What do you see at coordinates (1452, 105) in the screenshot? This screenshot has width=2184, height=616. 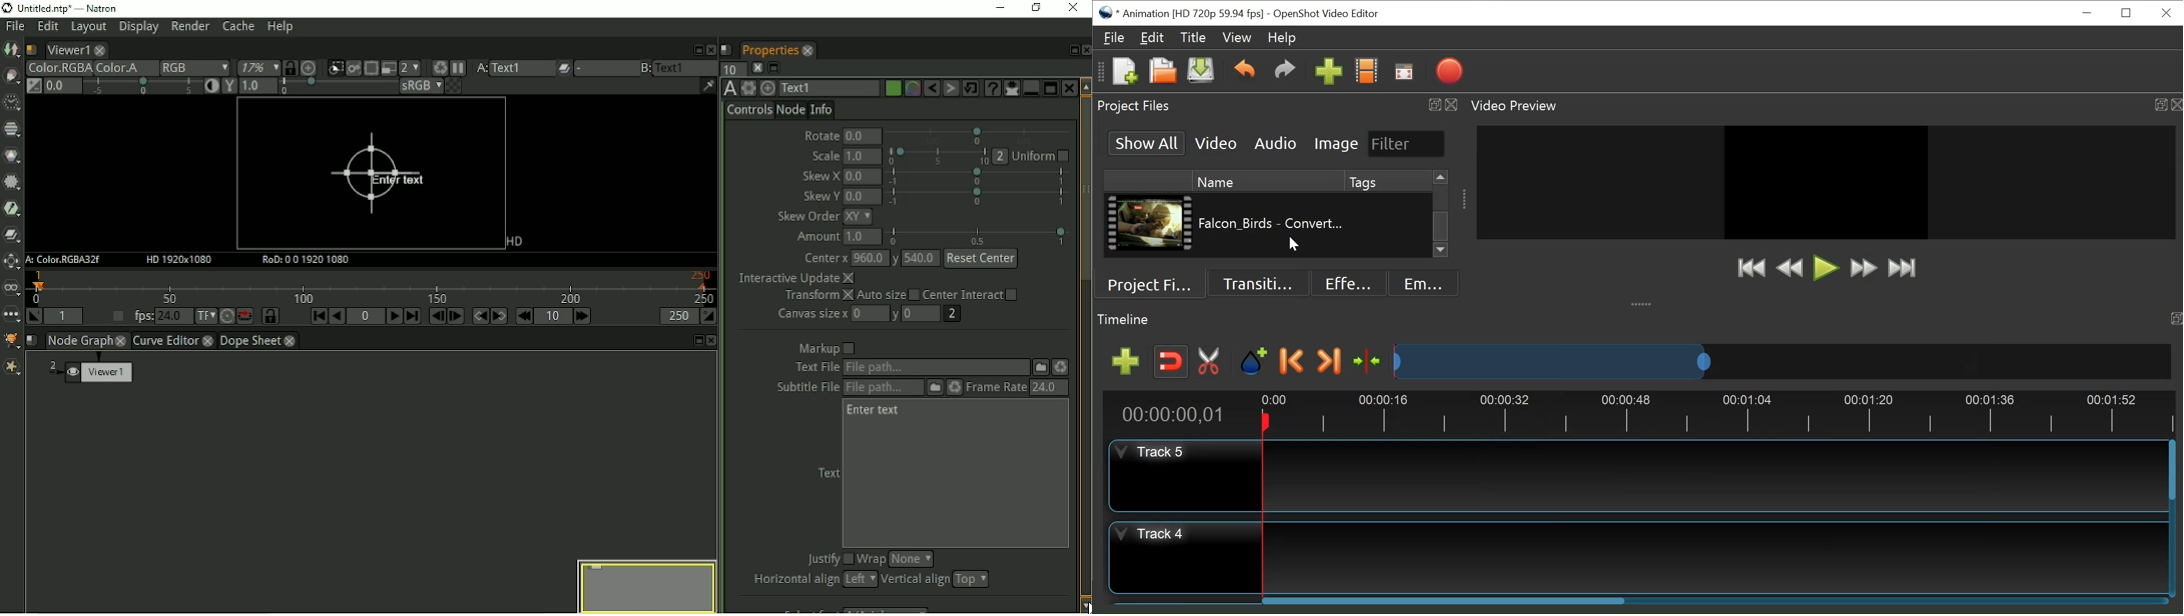 I see `Close` at bounding box center [1452, 105].